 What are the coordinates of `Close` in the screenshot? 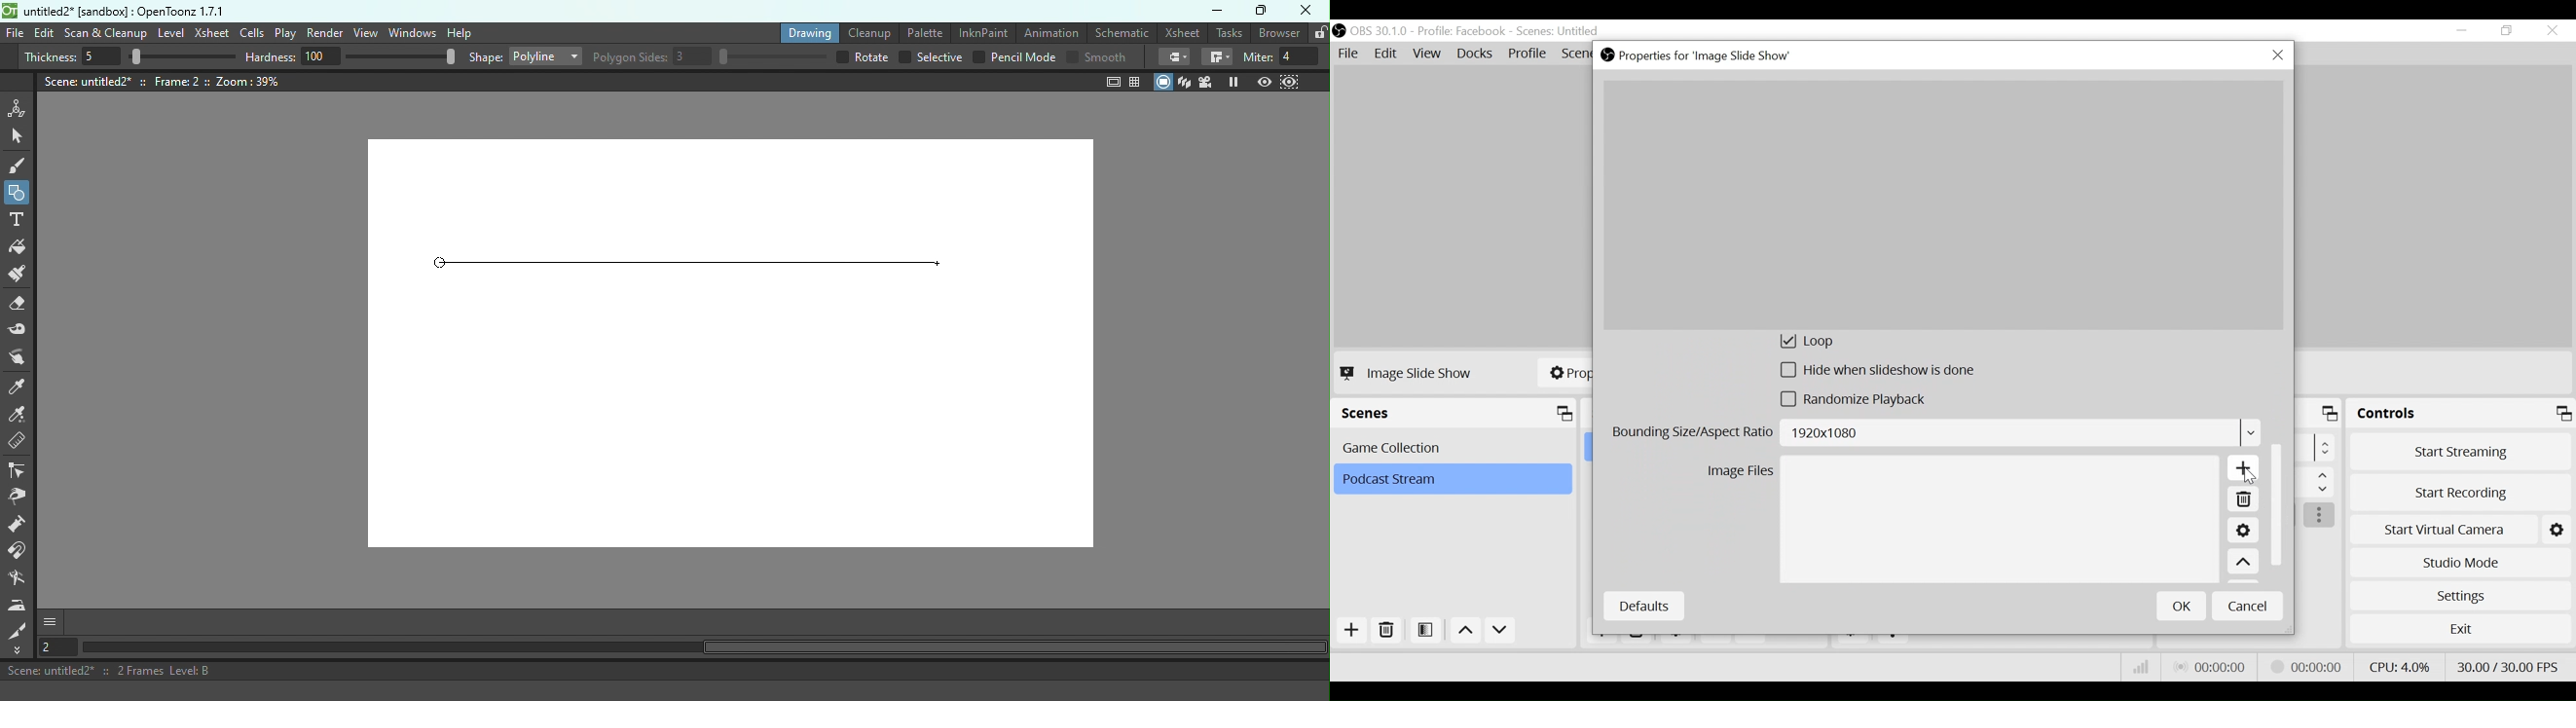 It's located at (2277, 56).